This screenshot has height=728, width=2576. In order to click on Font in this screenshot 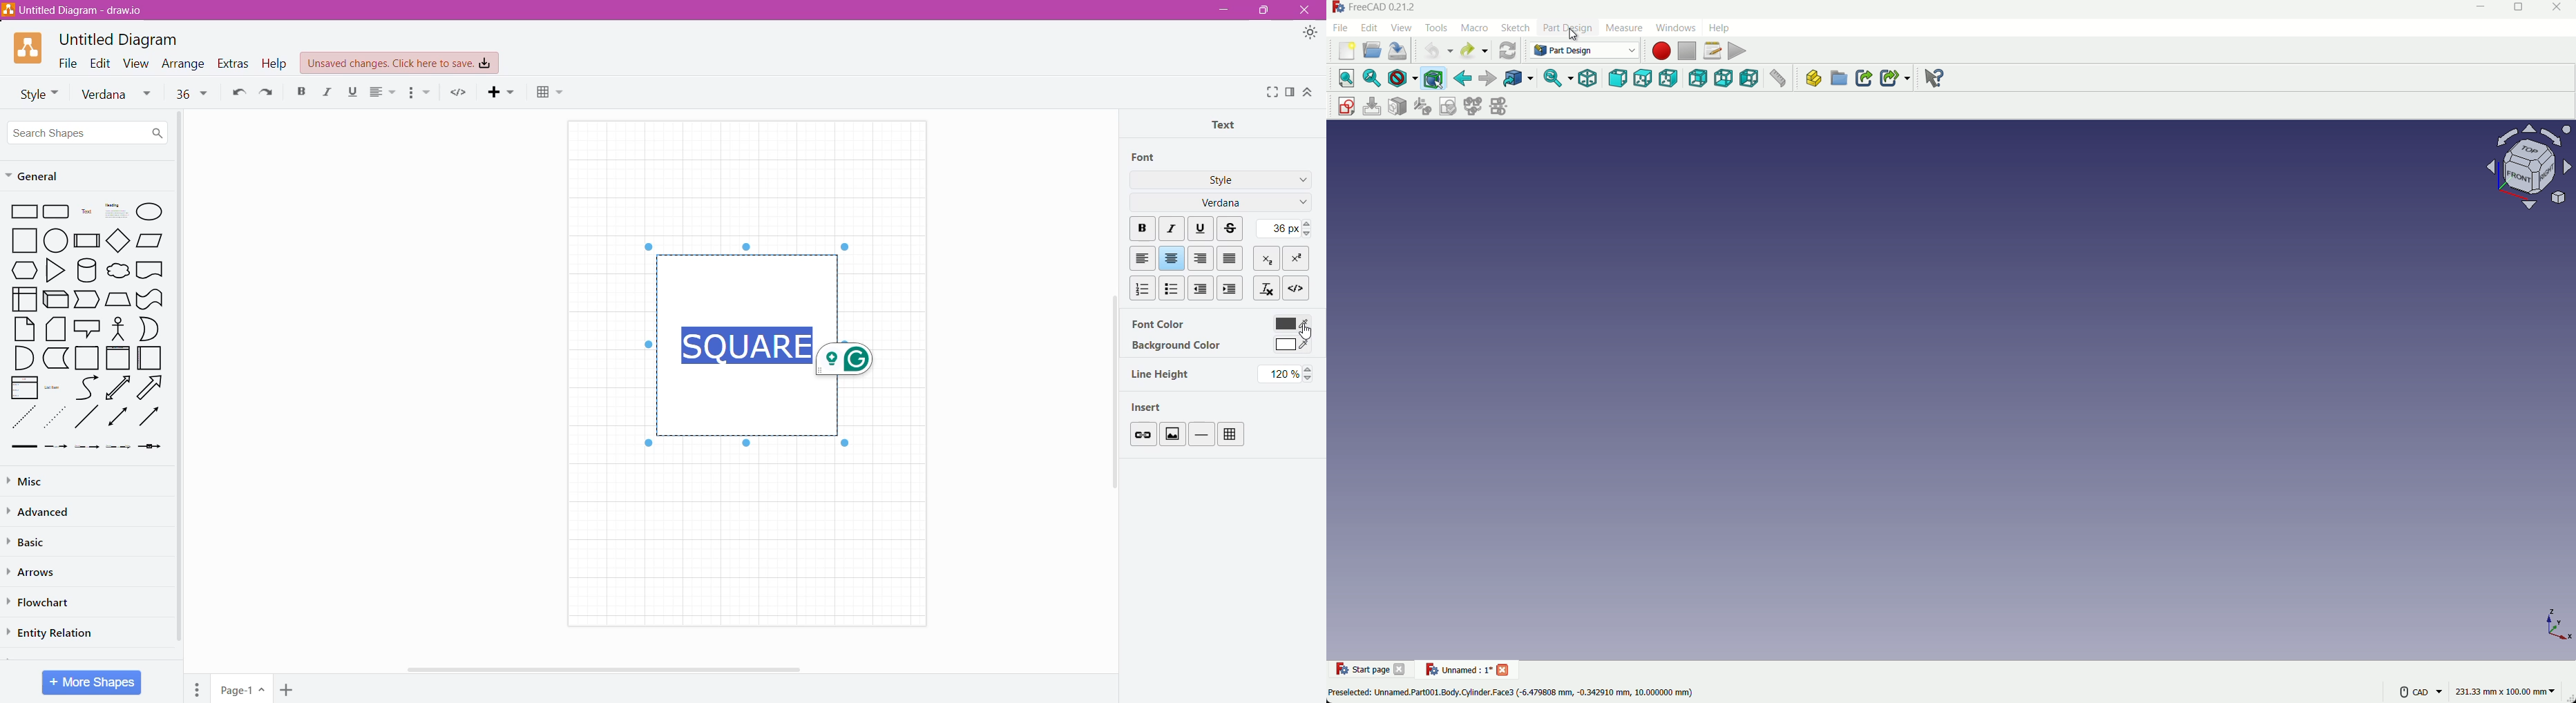, I will do `click(1145, 157)`.